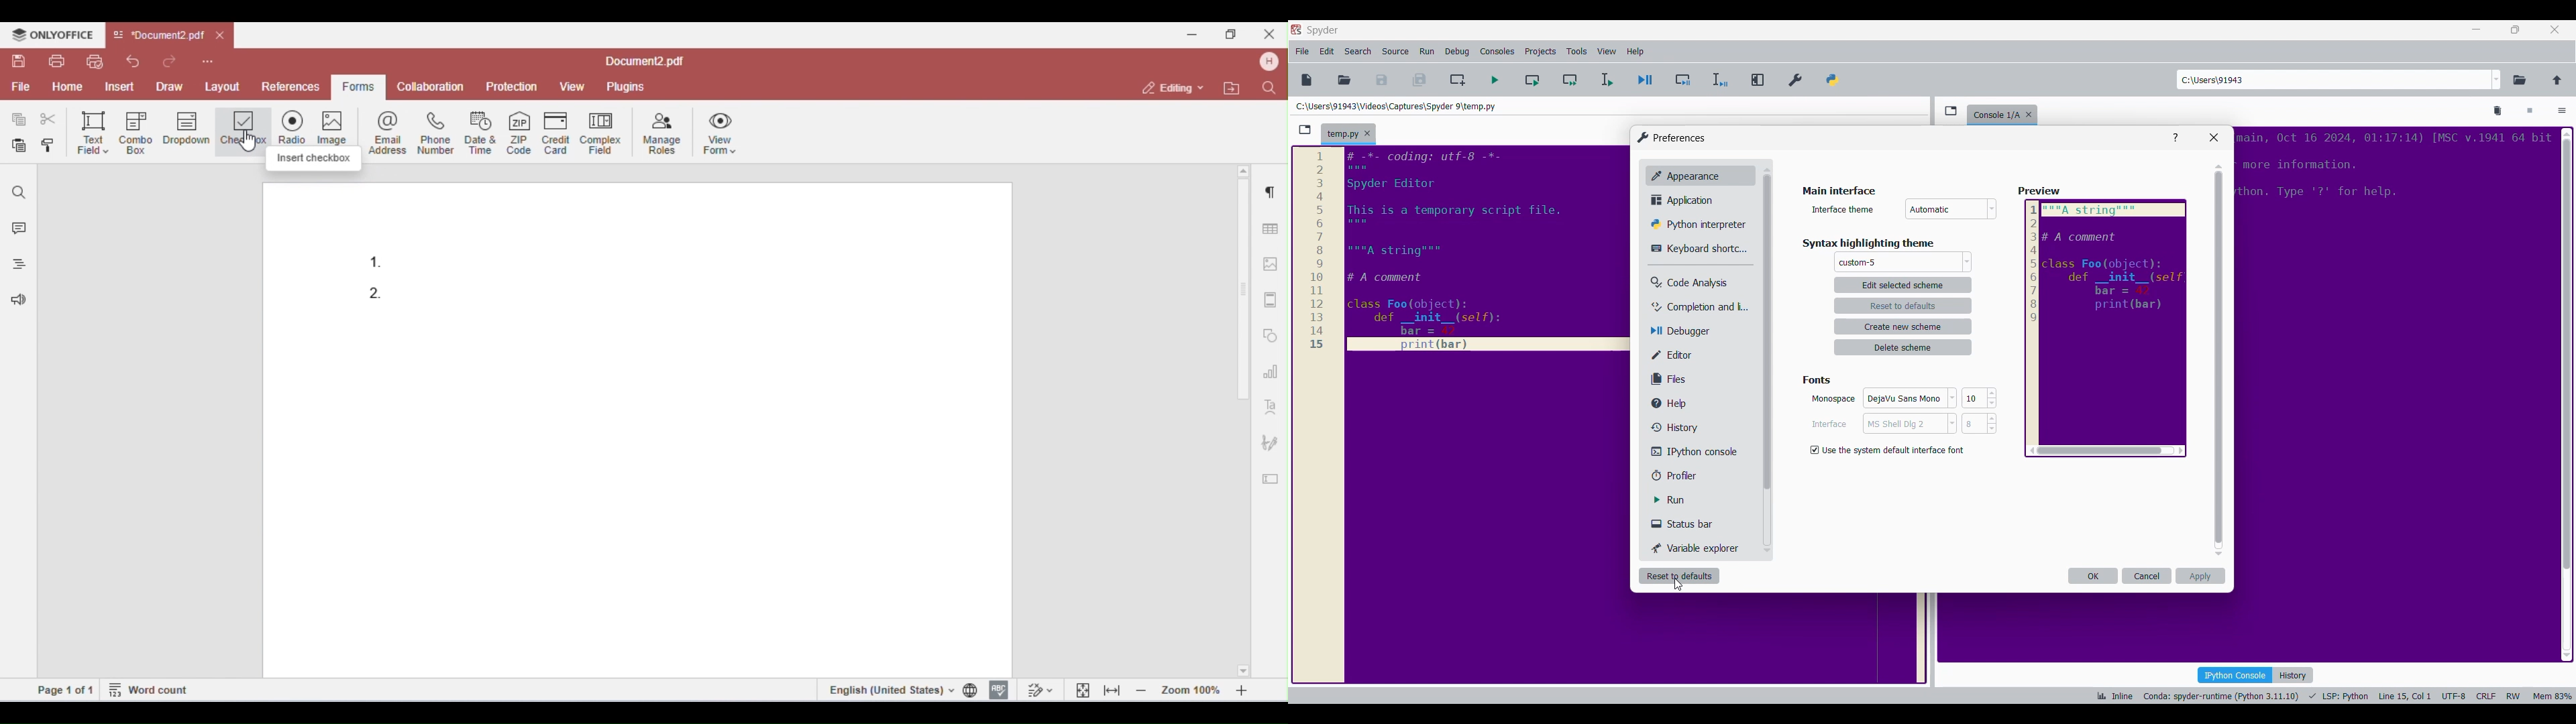 Image resolution: width=2576 pixels, height=728 pixels. I want to click on Indicates interface theme options, so click(1842, 210).